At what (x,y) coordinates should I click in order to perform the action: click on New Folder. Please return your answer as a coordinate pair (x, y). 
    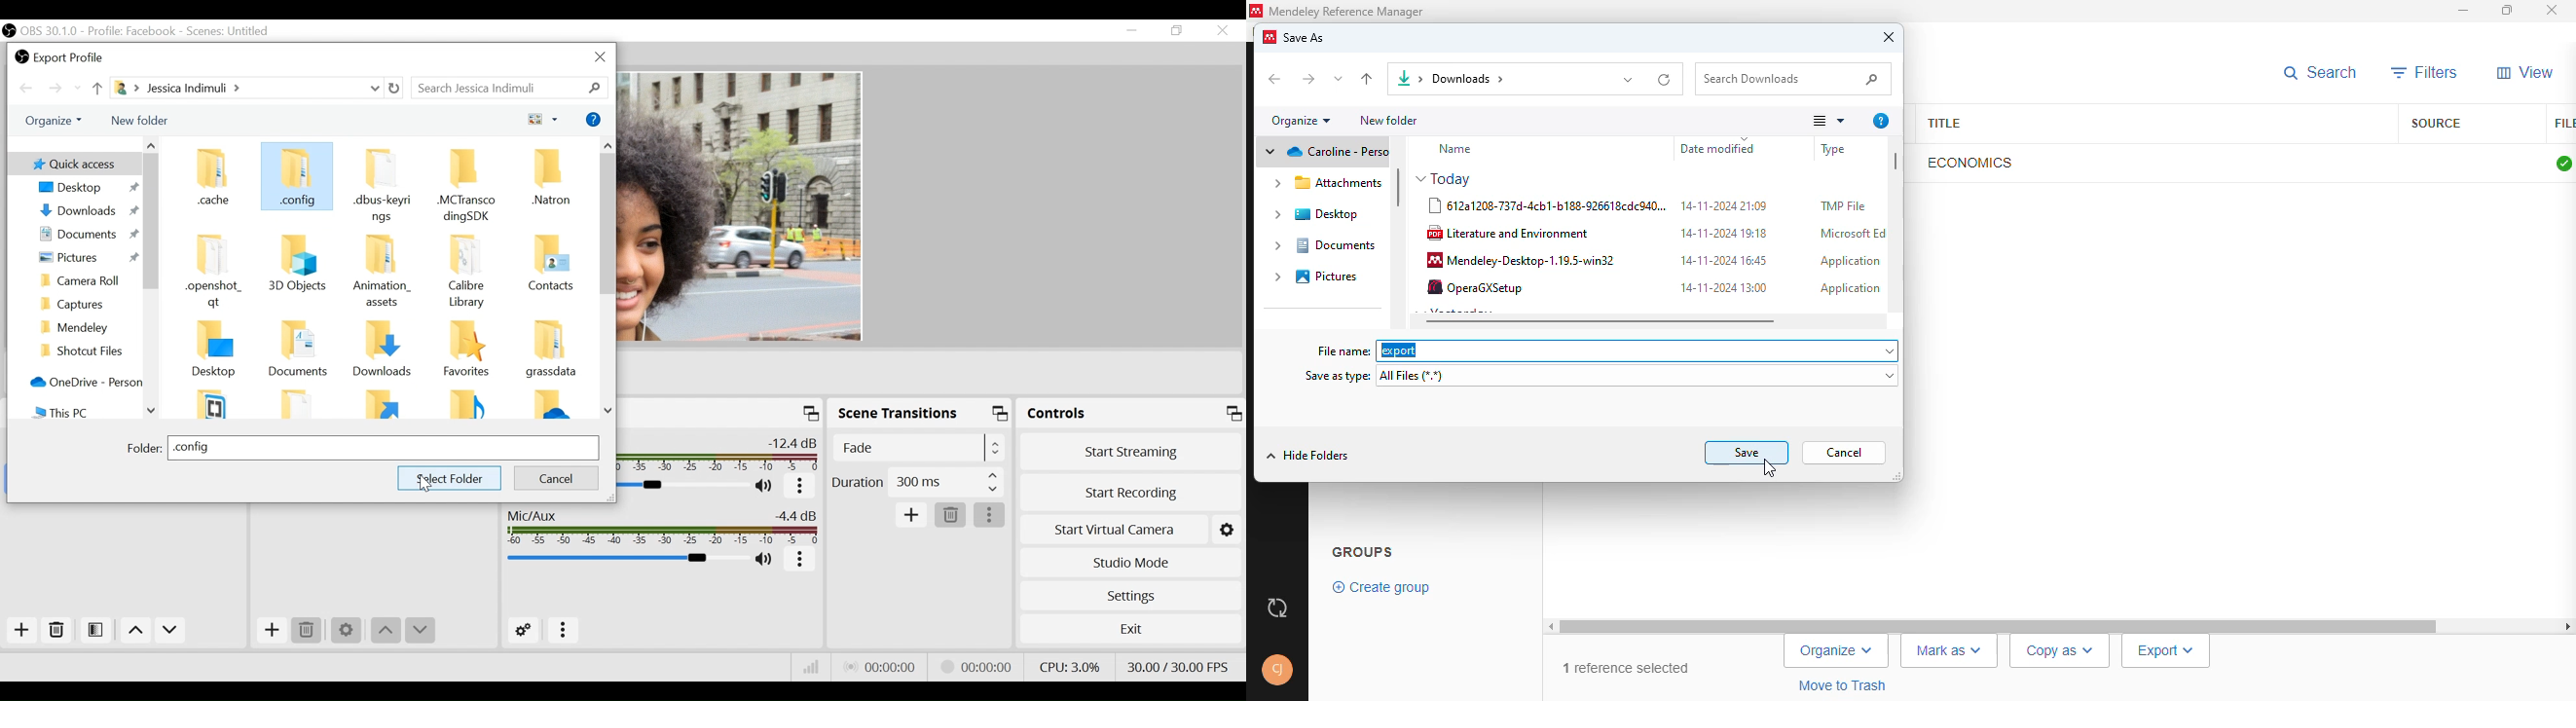
    Looking at the image, I should click on (140, 121).